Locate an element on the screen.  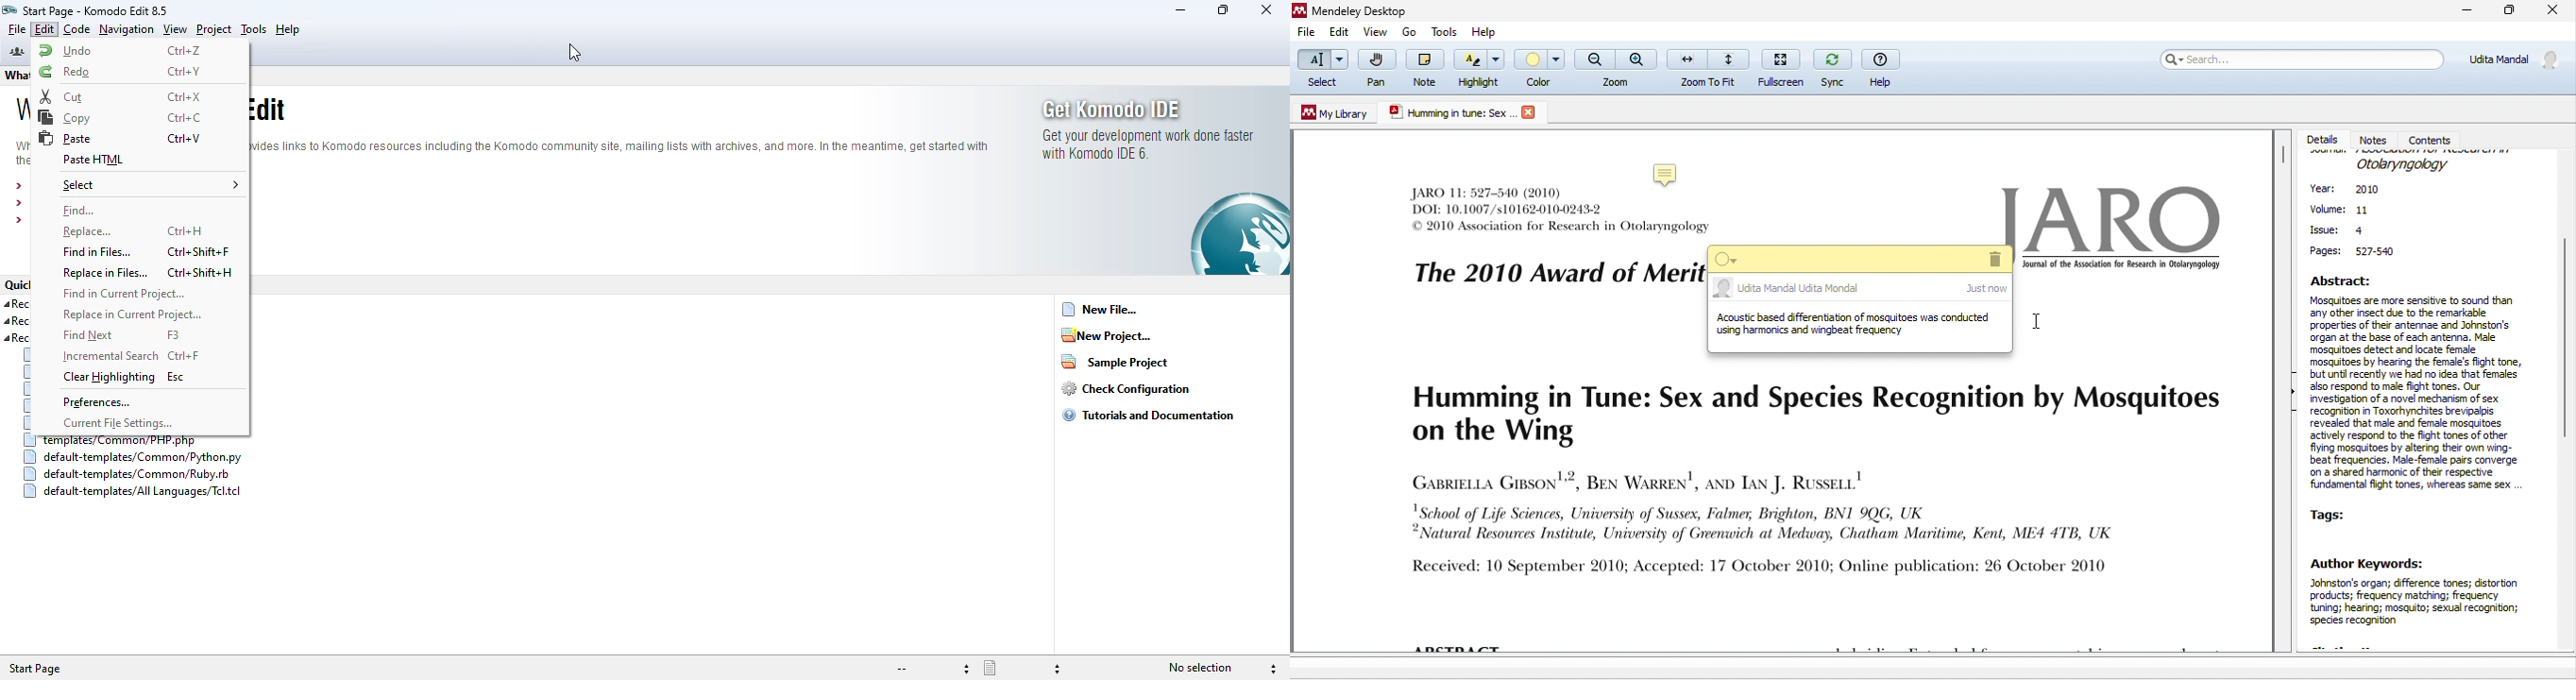
navigation is located at coordinates (126, 29).